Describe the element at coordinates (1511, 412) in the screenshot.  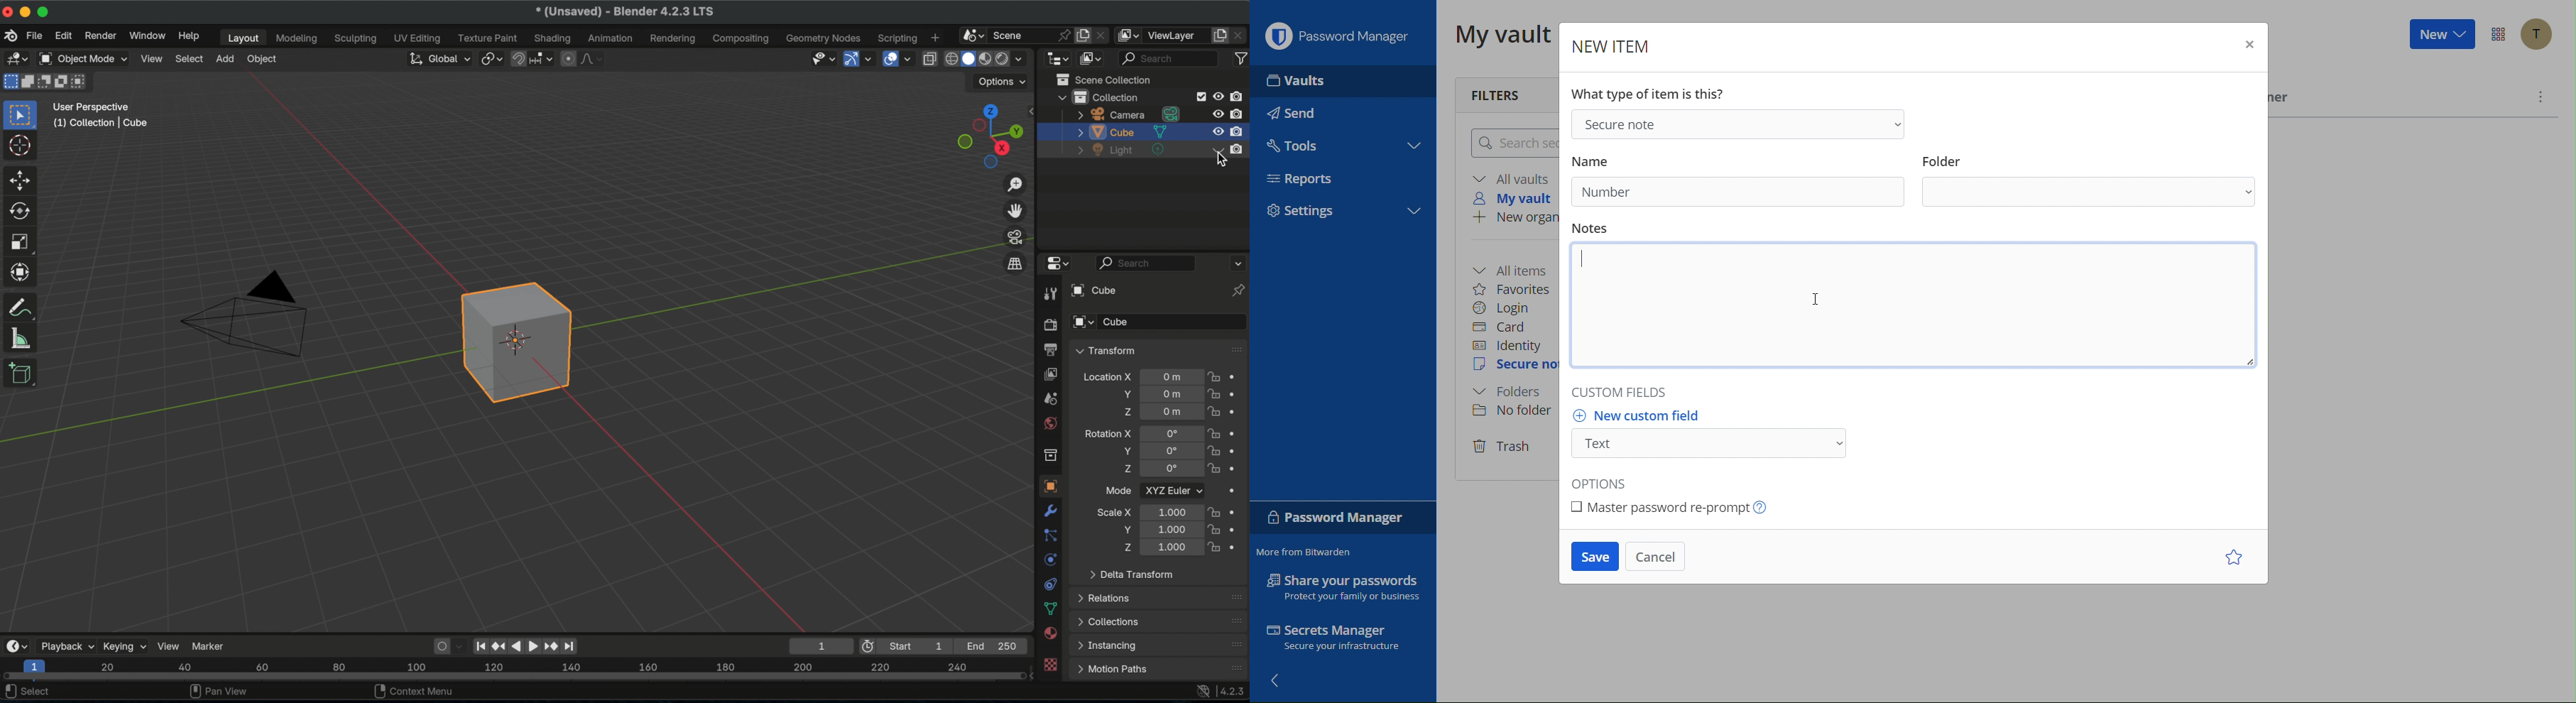
I see `No folder` at that location.